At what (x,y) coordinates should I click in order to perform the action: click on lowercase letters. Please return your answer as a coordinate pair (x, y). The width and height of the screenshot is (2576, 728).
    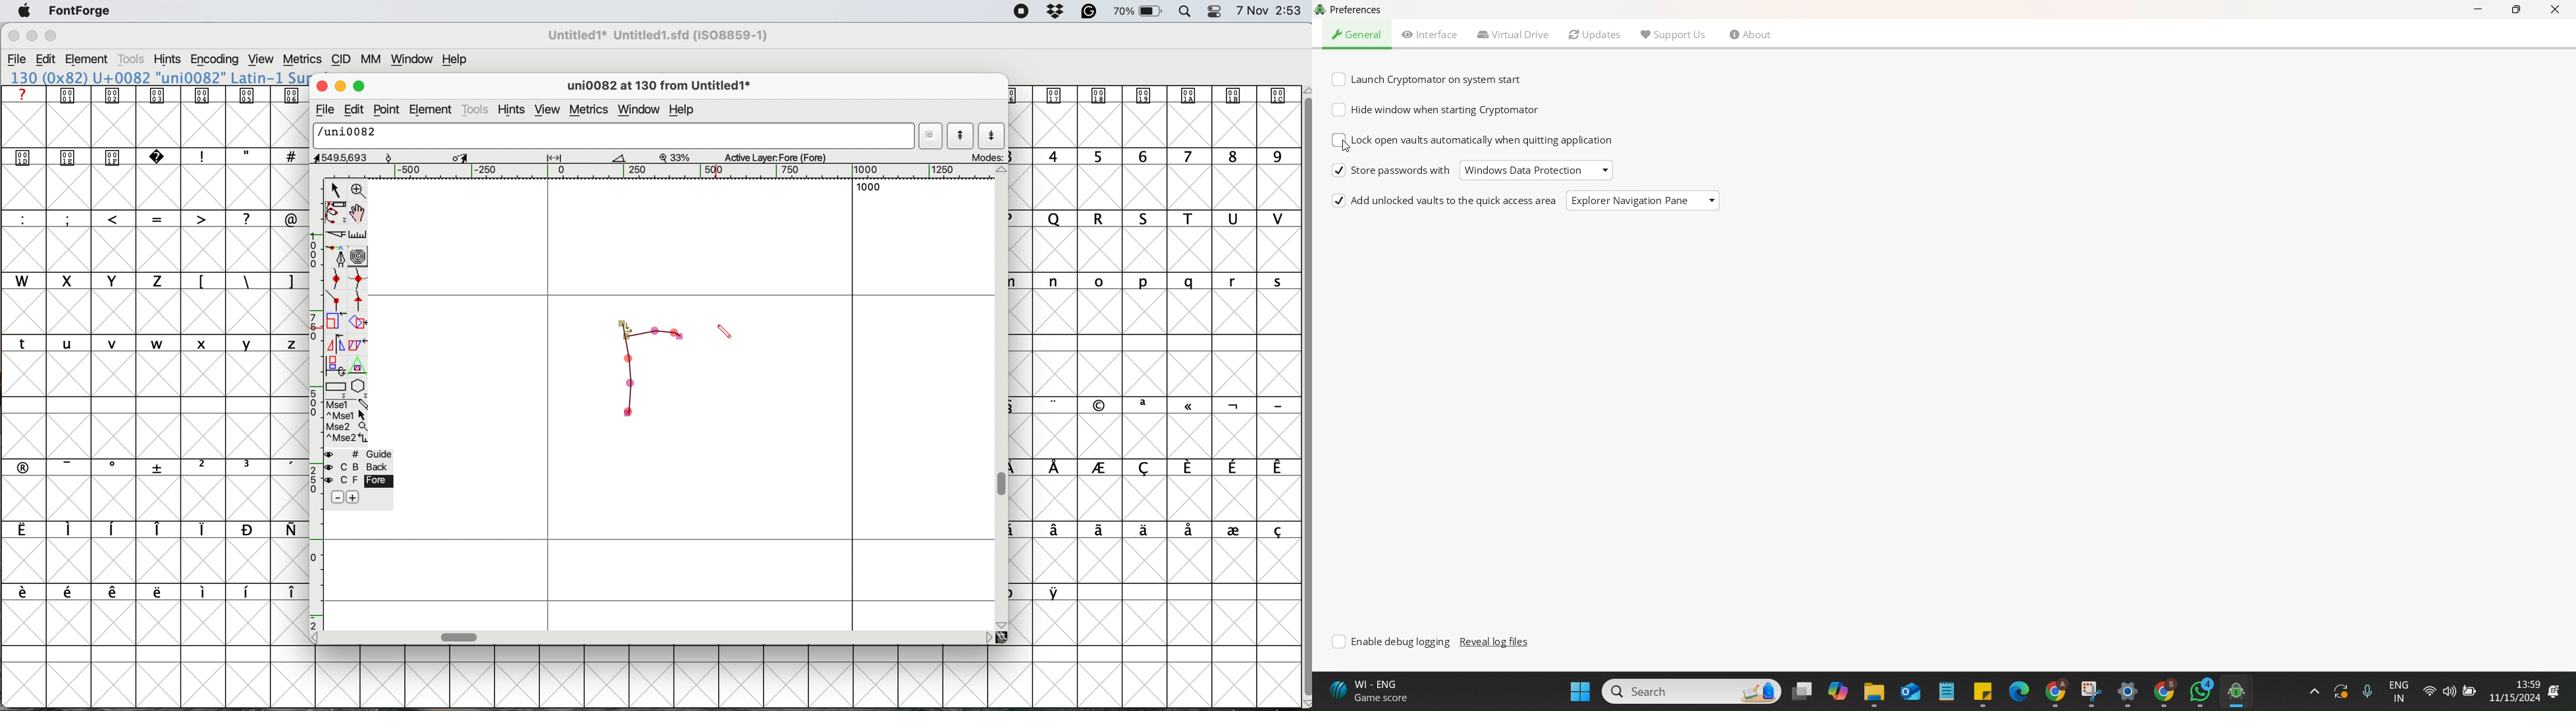
    Looking at the image, I should click on (1148, 281).